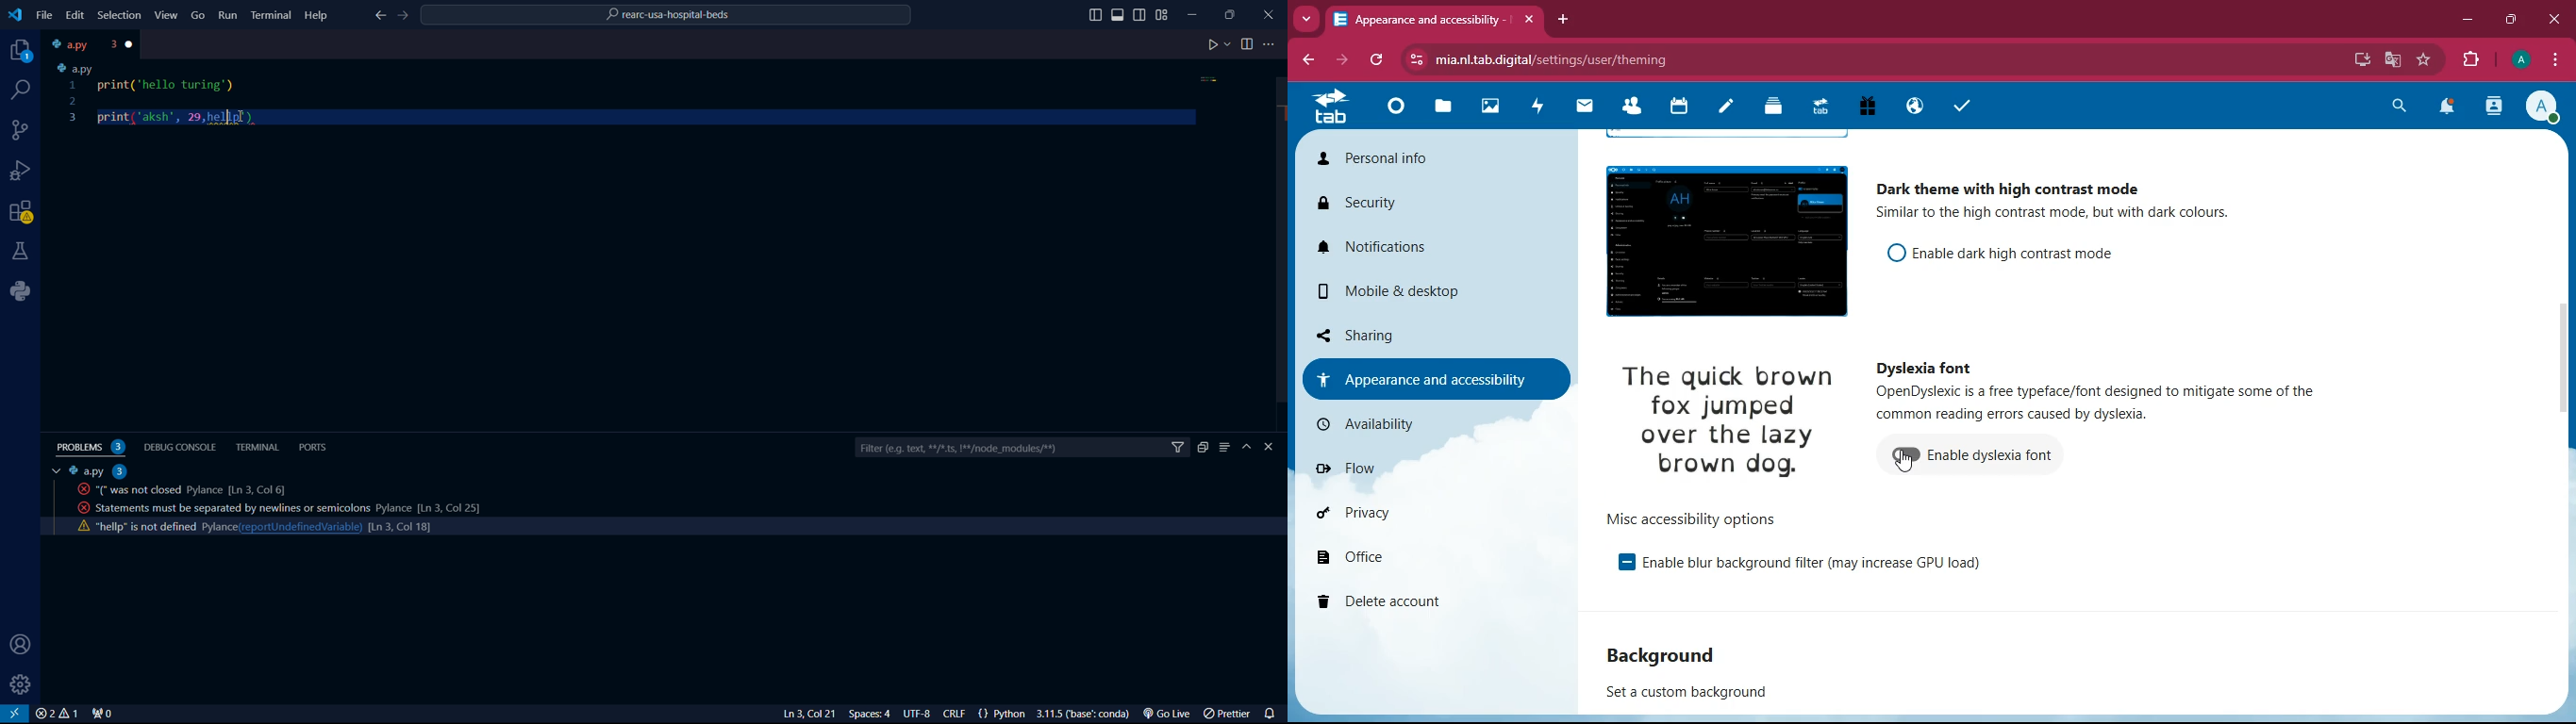 Image resolution: width=2576 pixels, height=728 pixels. What do you see at coordinates (1338, 106) in the screenshot?
I see `tab` at bounding box center [1338, 106].